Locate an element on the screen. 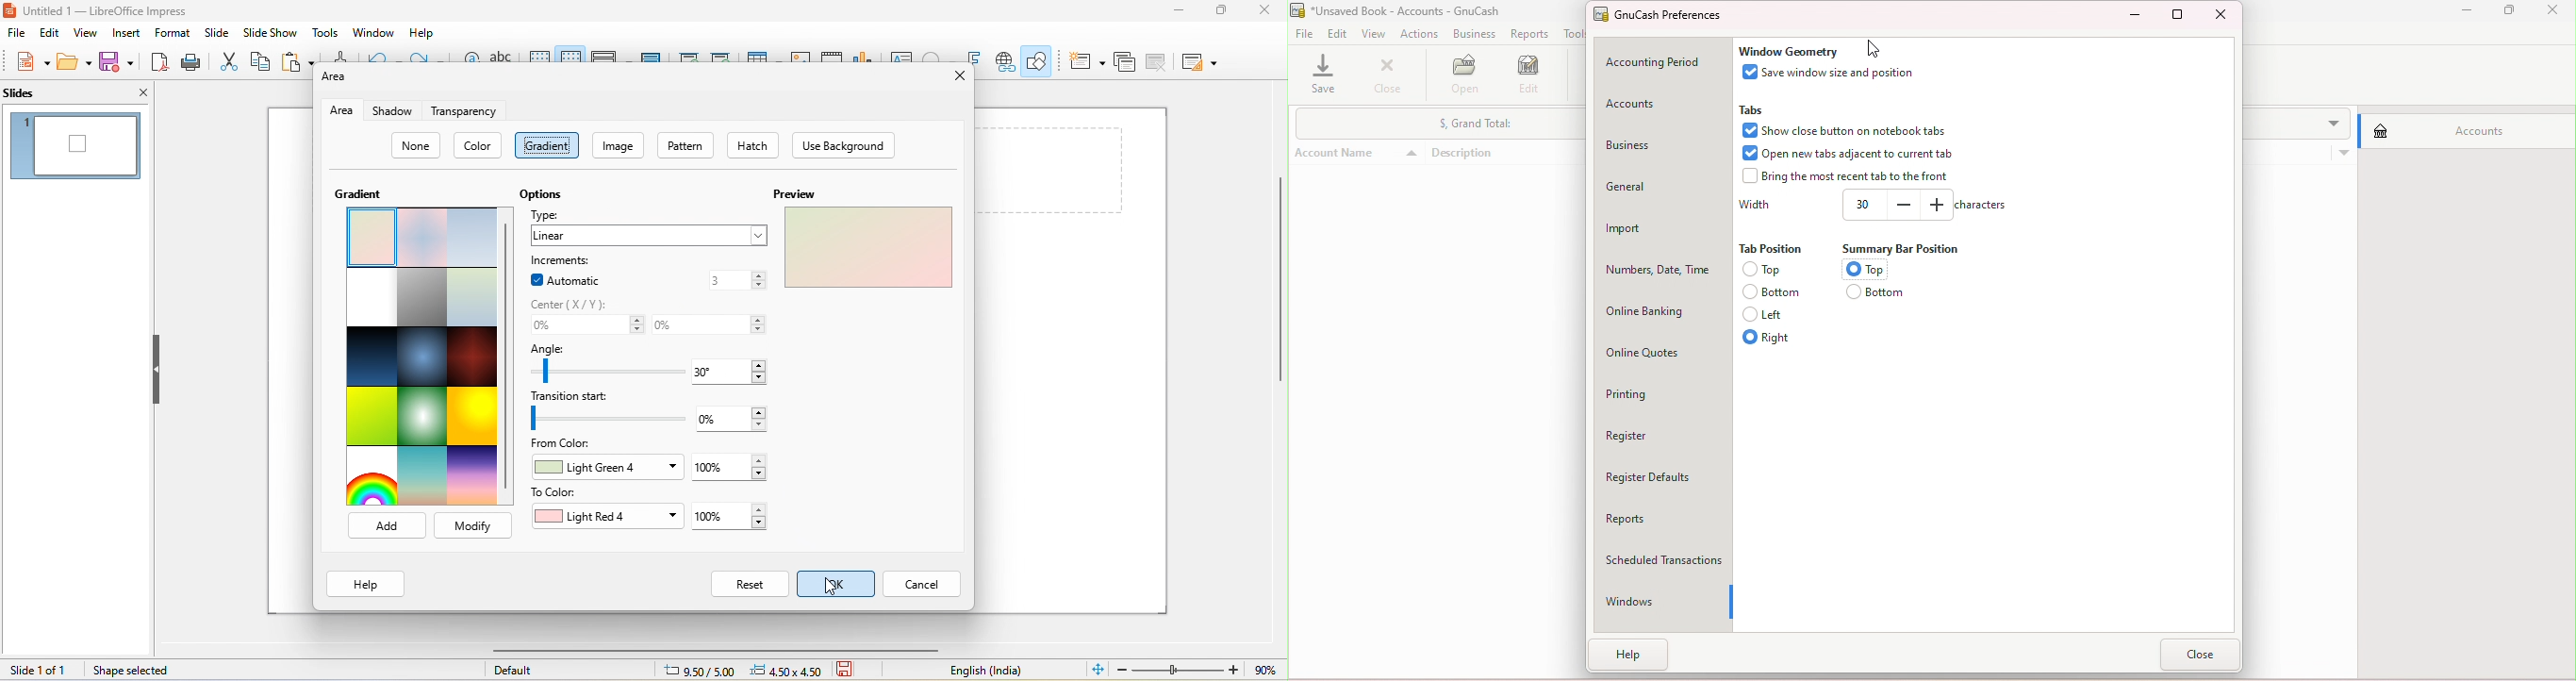 The width and height of the screenshot is (2576, 700). bring the most recent tab to the front is located at coordinates (1845, 179).